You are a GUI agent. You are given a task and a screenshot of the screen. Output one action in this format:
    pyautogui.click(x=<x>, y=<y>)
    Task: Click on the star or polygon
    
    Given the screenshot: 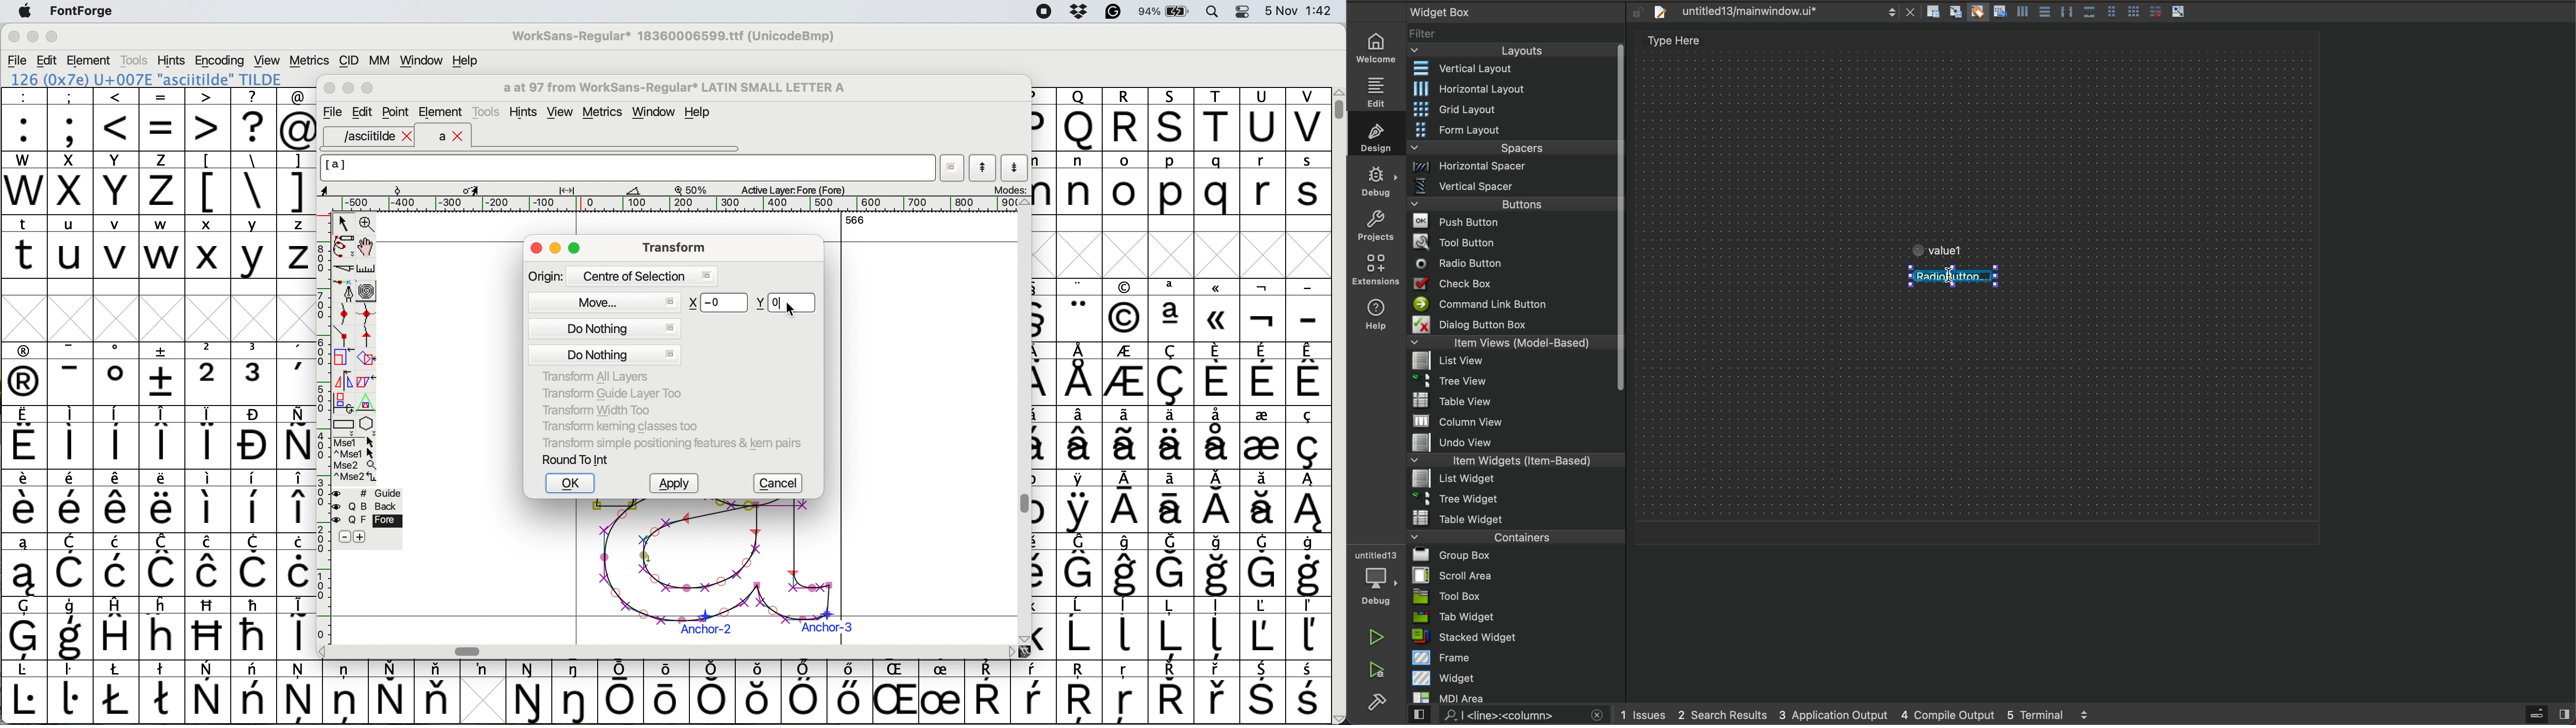 What is the action you would take?
    pyautogui.click(x=367, y=424)
    